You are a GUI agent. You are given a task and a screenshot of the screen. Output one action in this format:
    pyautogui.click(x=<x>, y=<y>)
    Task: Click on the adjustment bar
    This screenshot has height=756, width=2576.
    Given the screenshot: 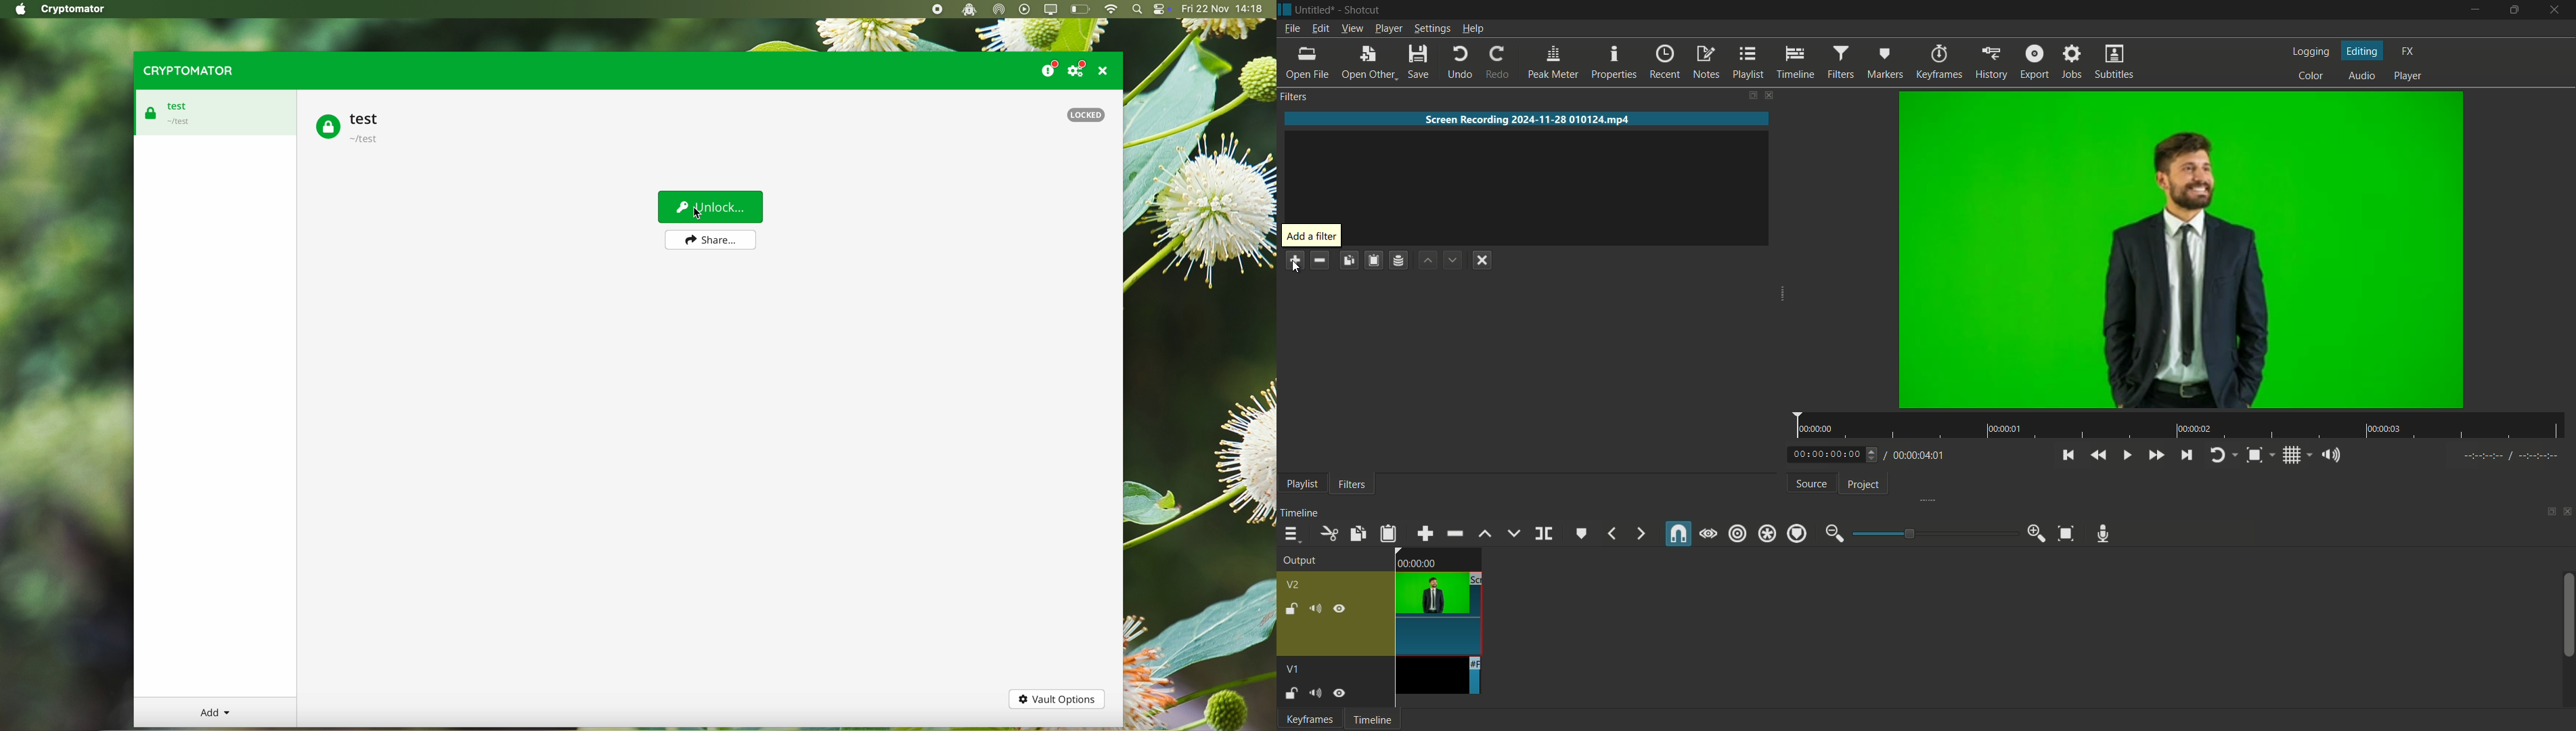 What is the action you would take?
    pyautogui.click(x=1933, y=533)
    